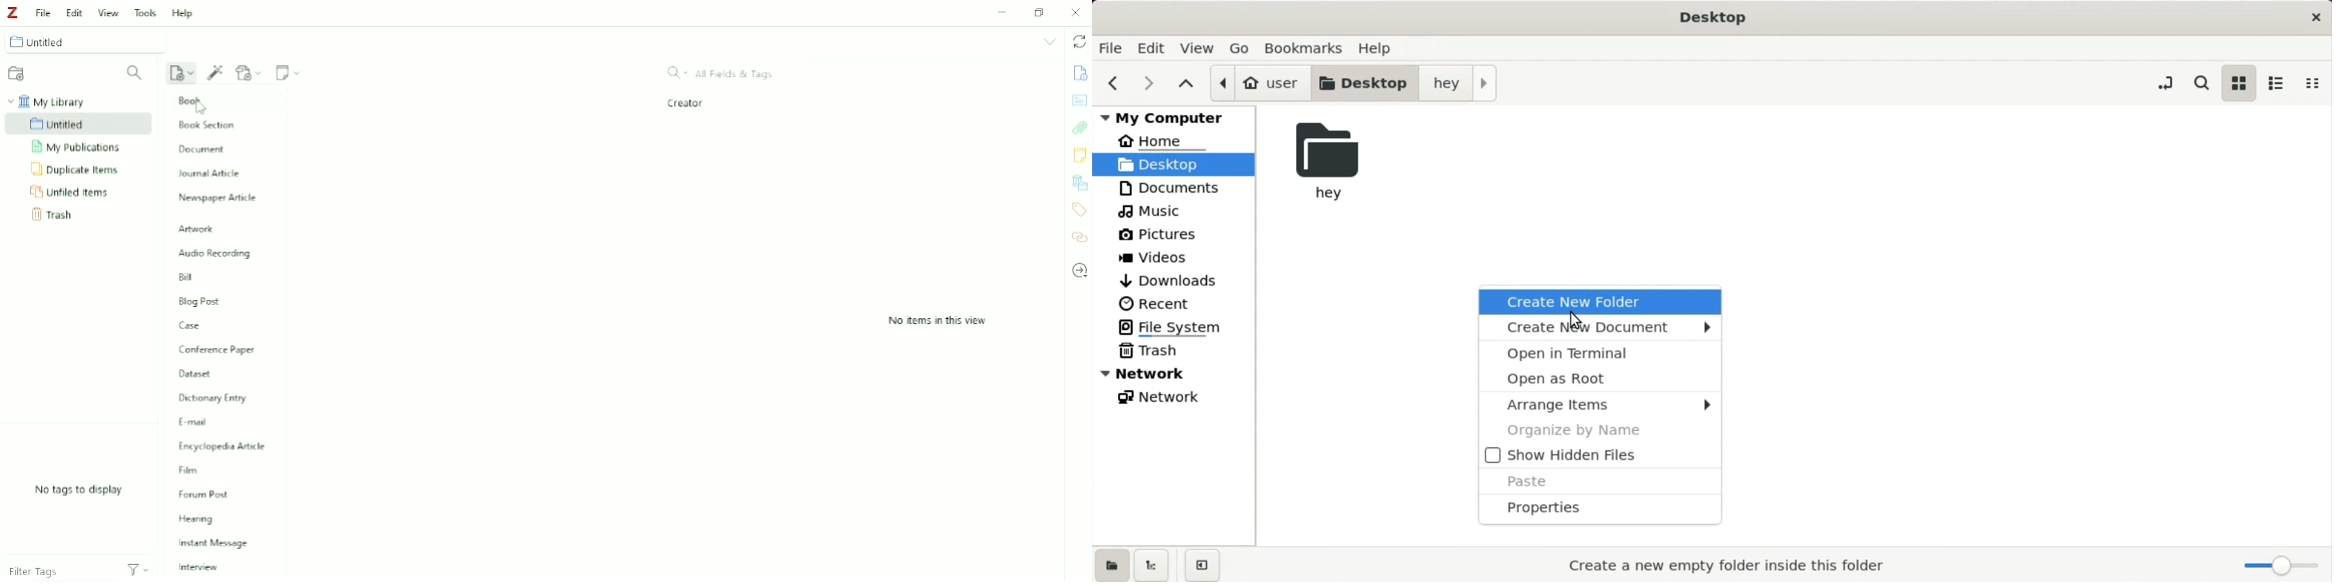 The width and height of the screenshot is (2352, 588). I want to click on Bill, so click(190, 278).